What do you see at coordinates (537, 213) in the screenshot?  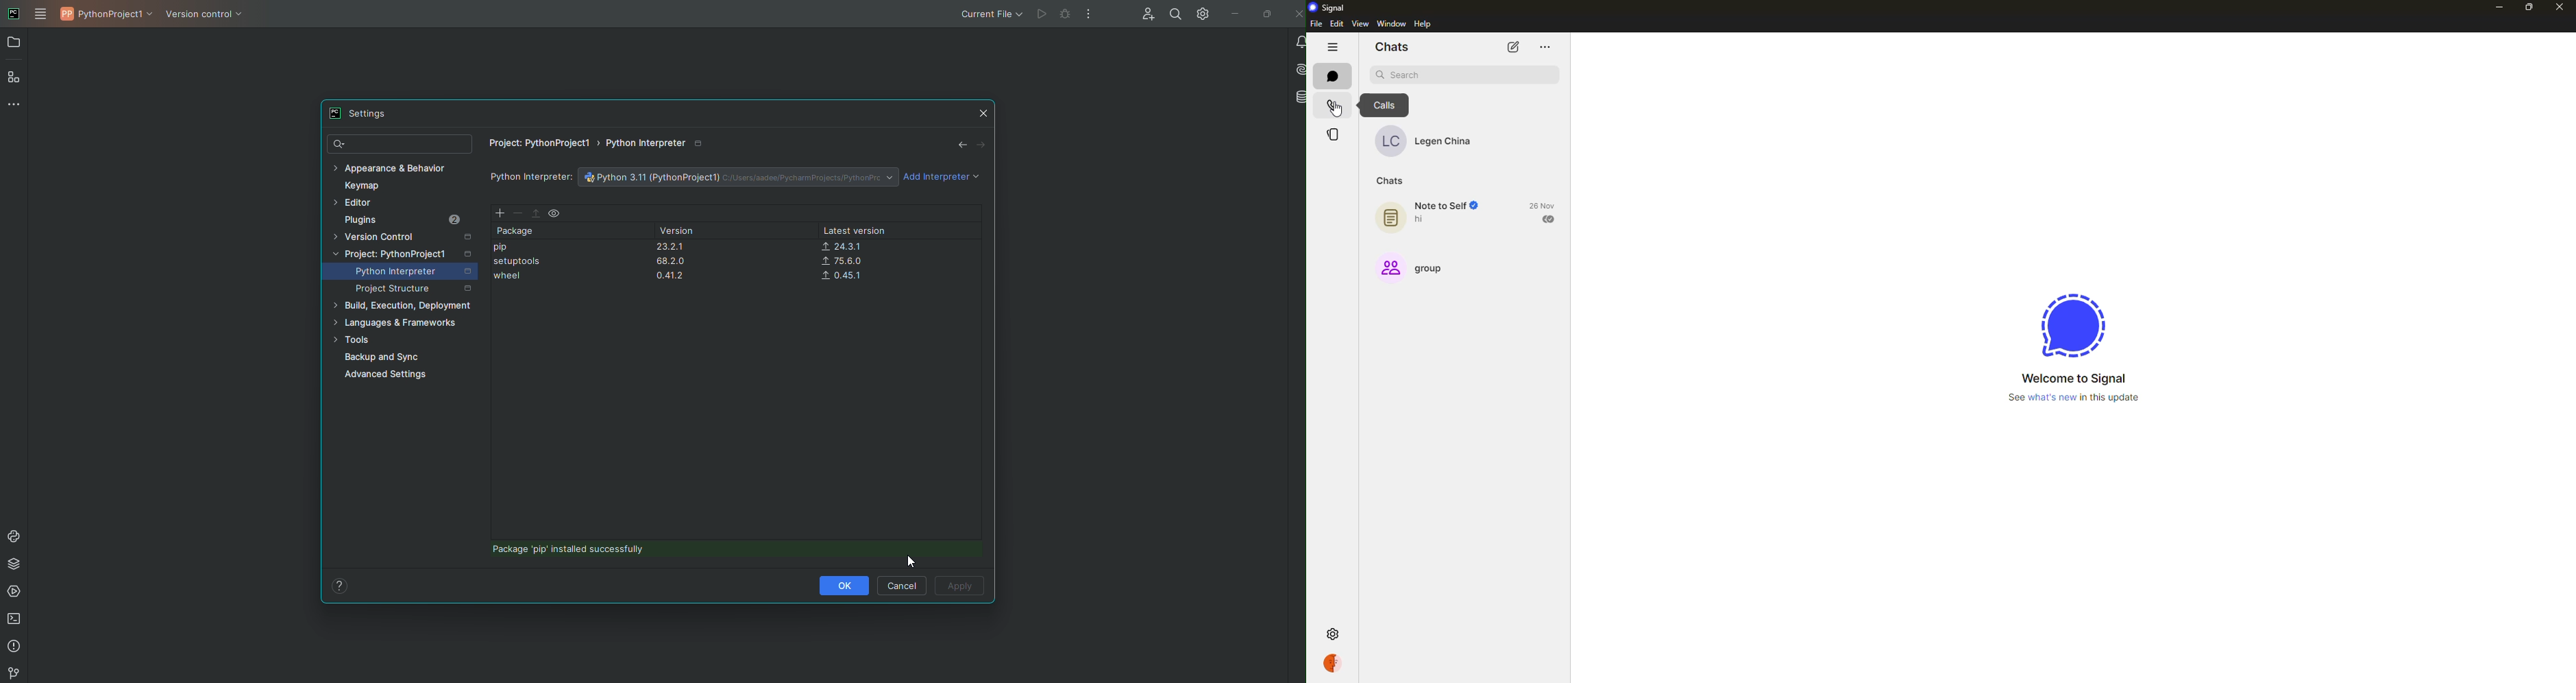 I see `Move Up` at bounding box center [537, 213].